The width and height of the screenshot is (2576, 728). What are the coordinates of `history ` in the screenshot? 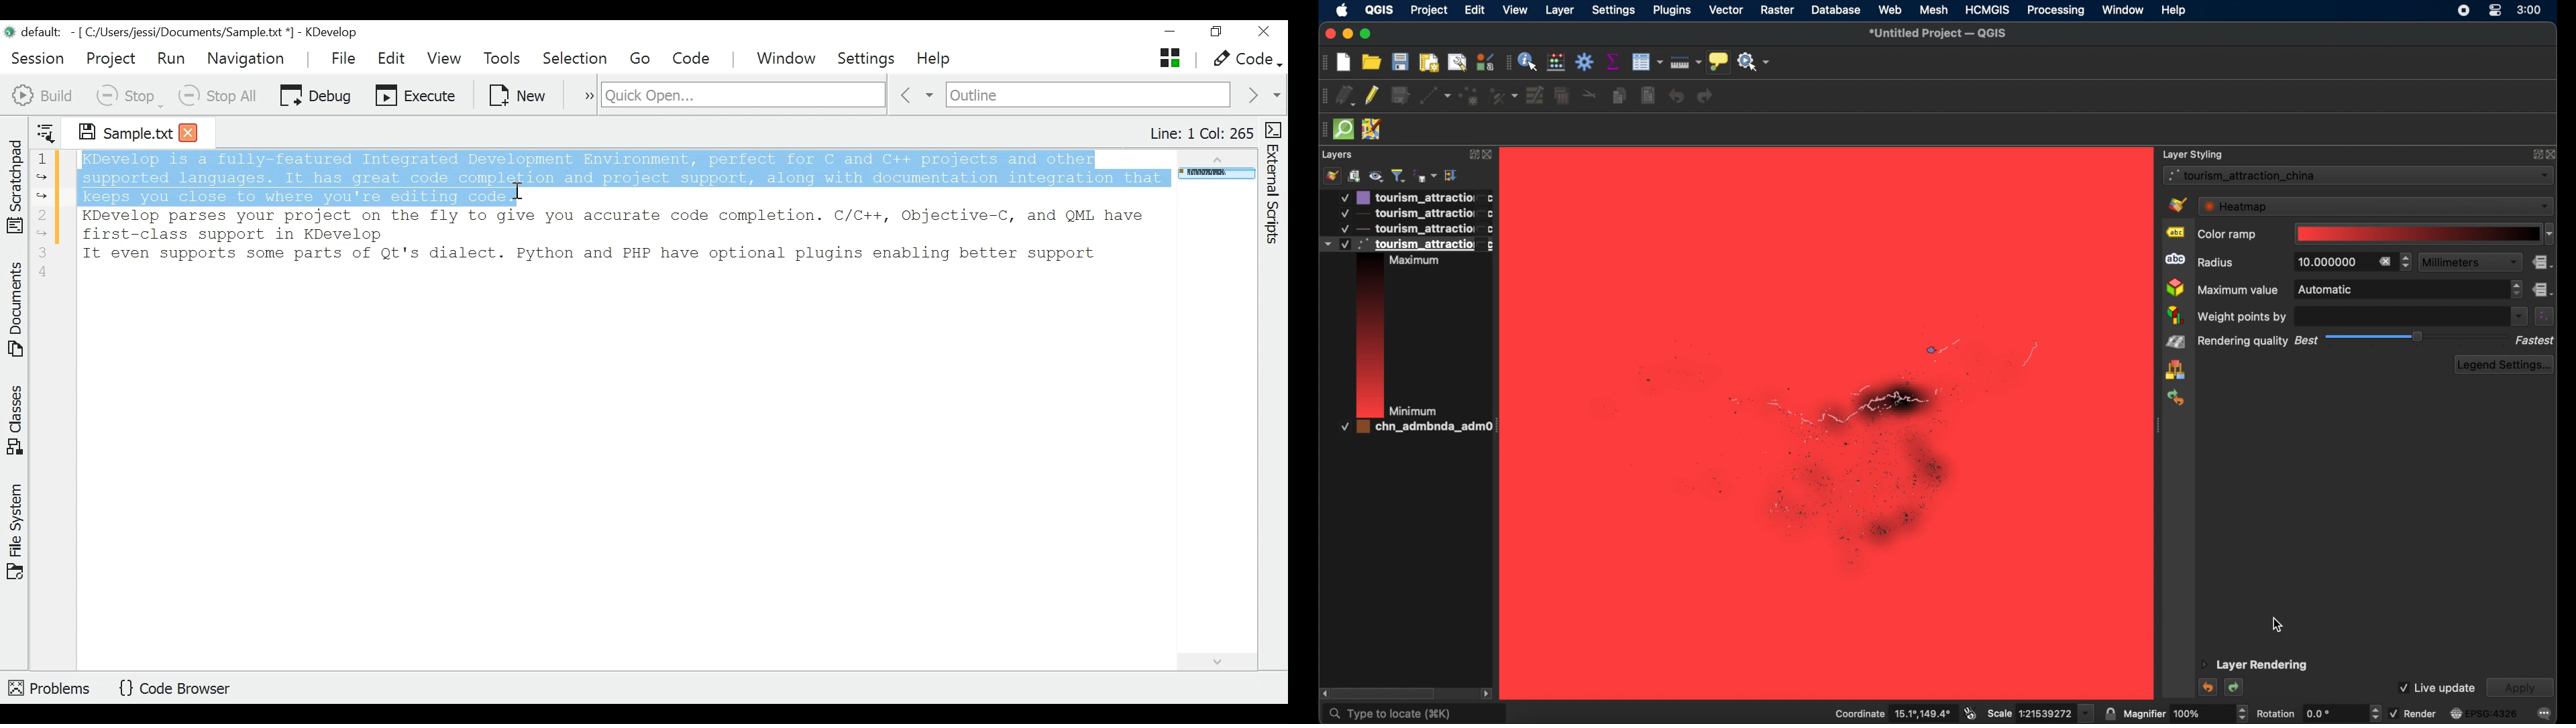 It's located at (2178, 397).